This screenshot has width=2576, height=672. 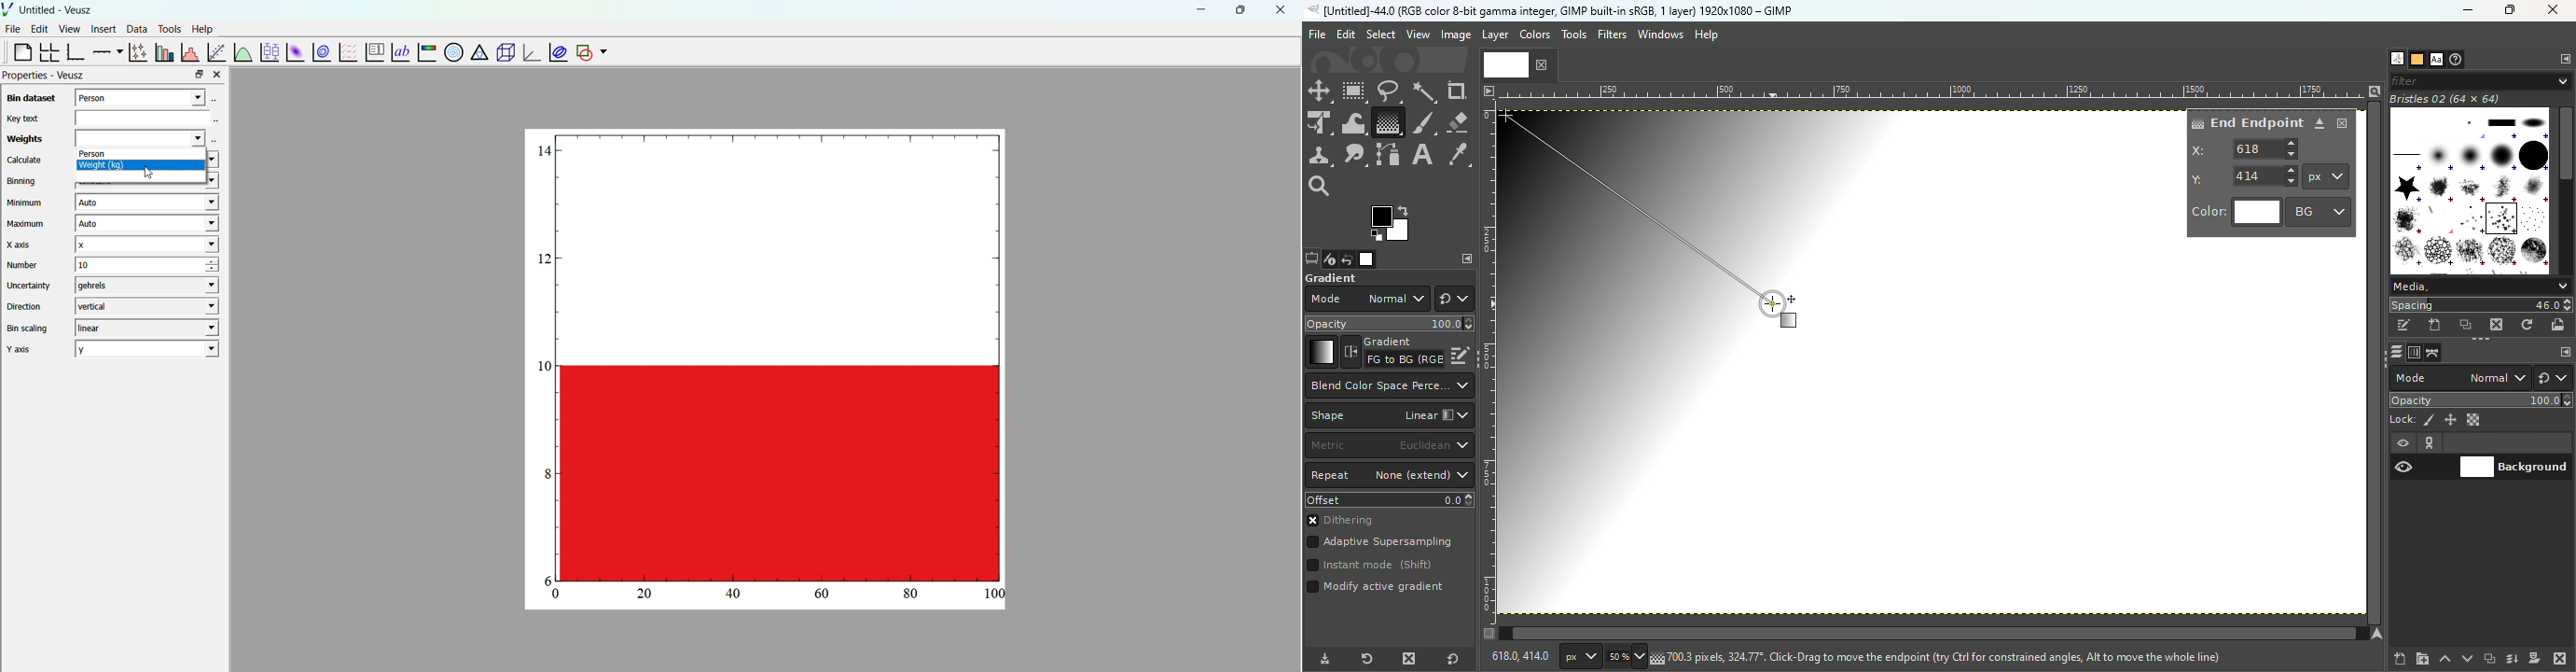 What do you see at coordinates (2483, 400) in the screenshot?
I see `Opacity` at bounding box center [2483, 400].